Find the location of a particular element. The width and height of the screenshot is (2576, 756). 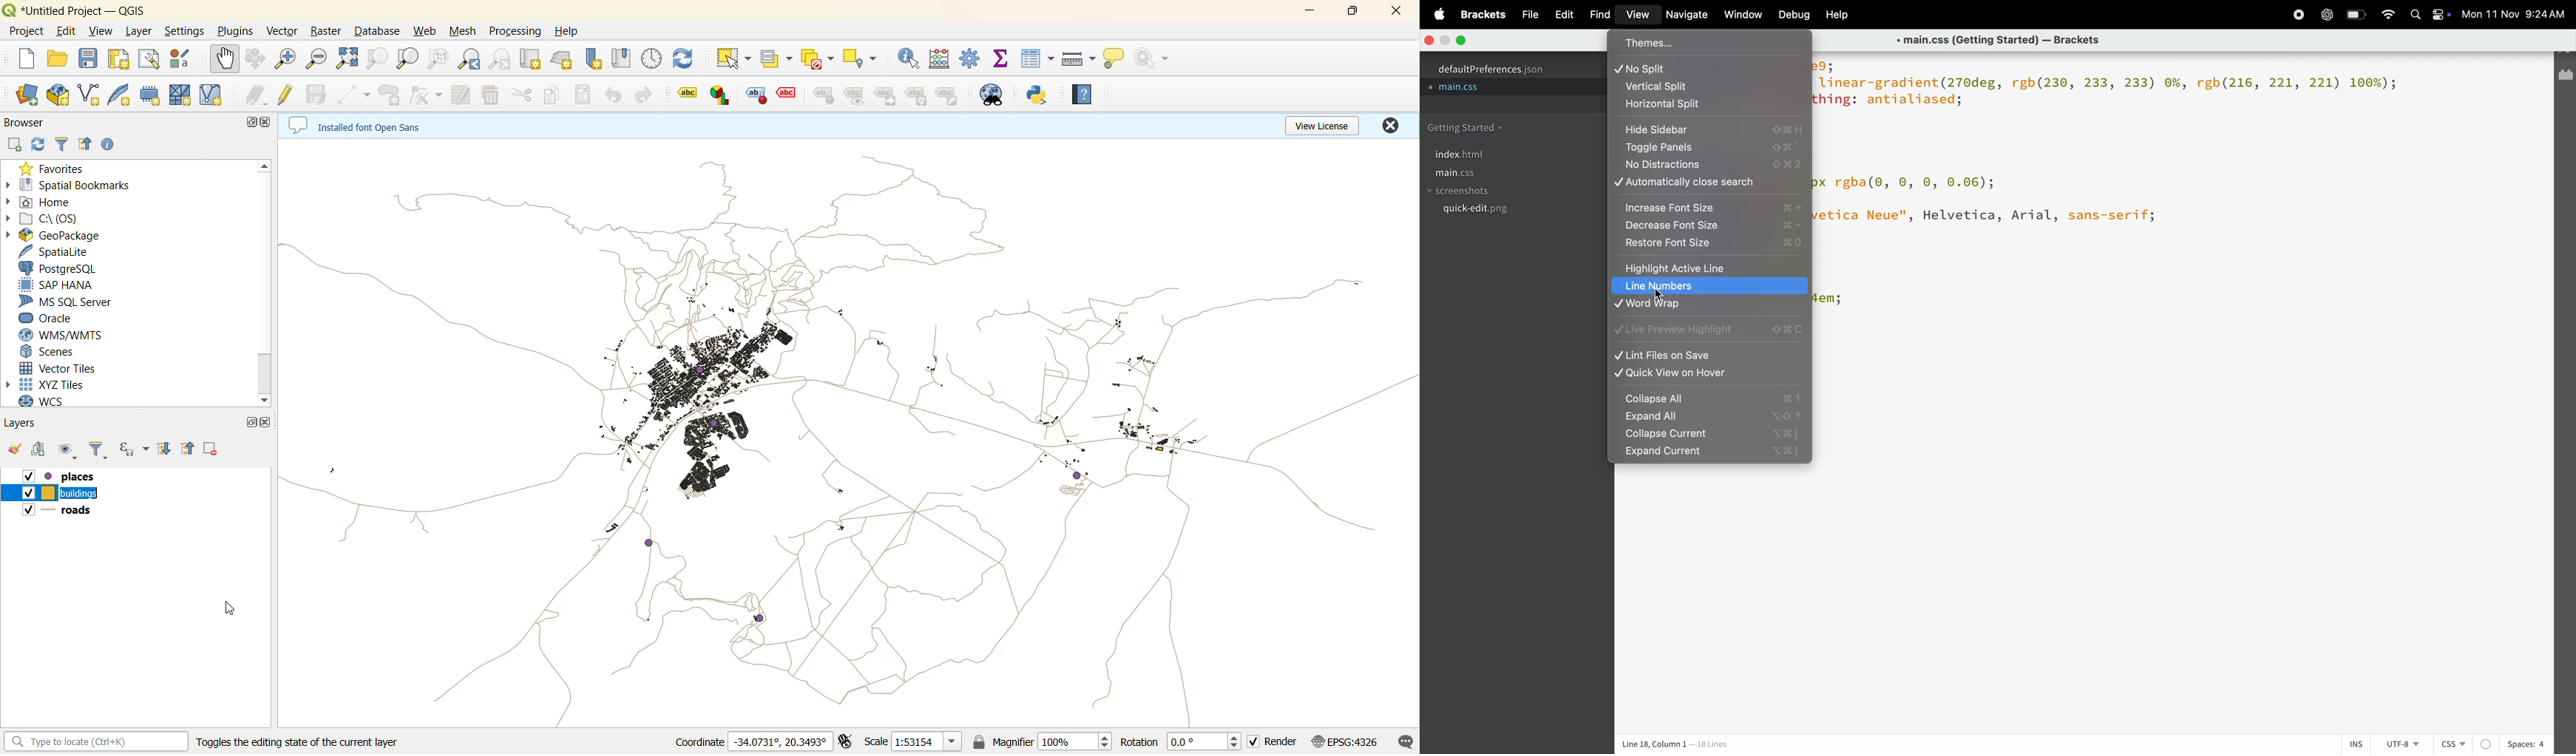

show layout is located at coordinates (149, 61).